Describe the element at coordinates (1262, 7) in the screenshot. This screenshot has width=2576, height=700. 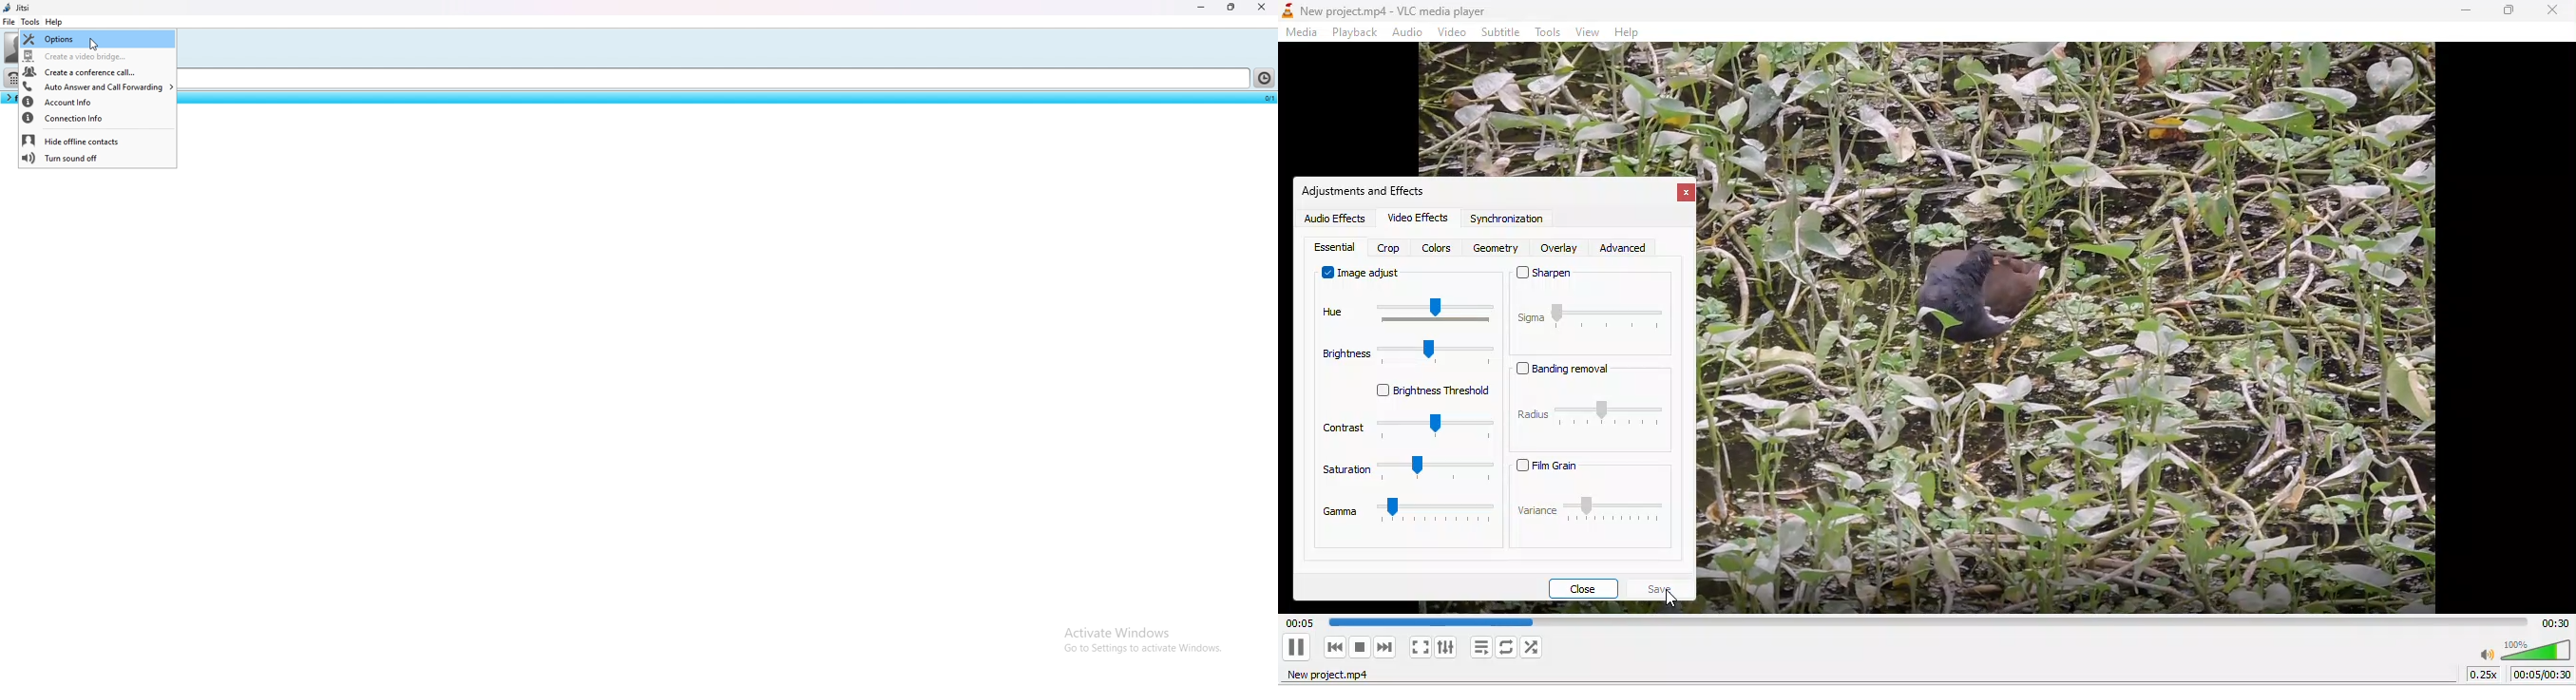
I see `close` at that location.